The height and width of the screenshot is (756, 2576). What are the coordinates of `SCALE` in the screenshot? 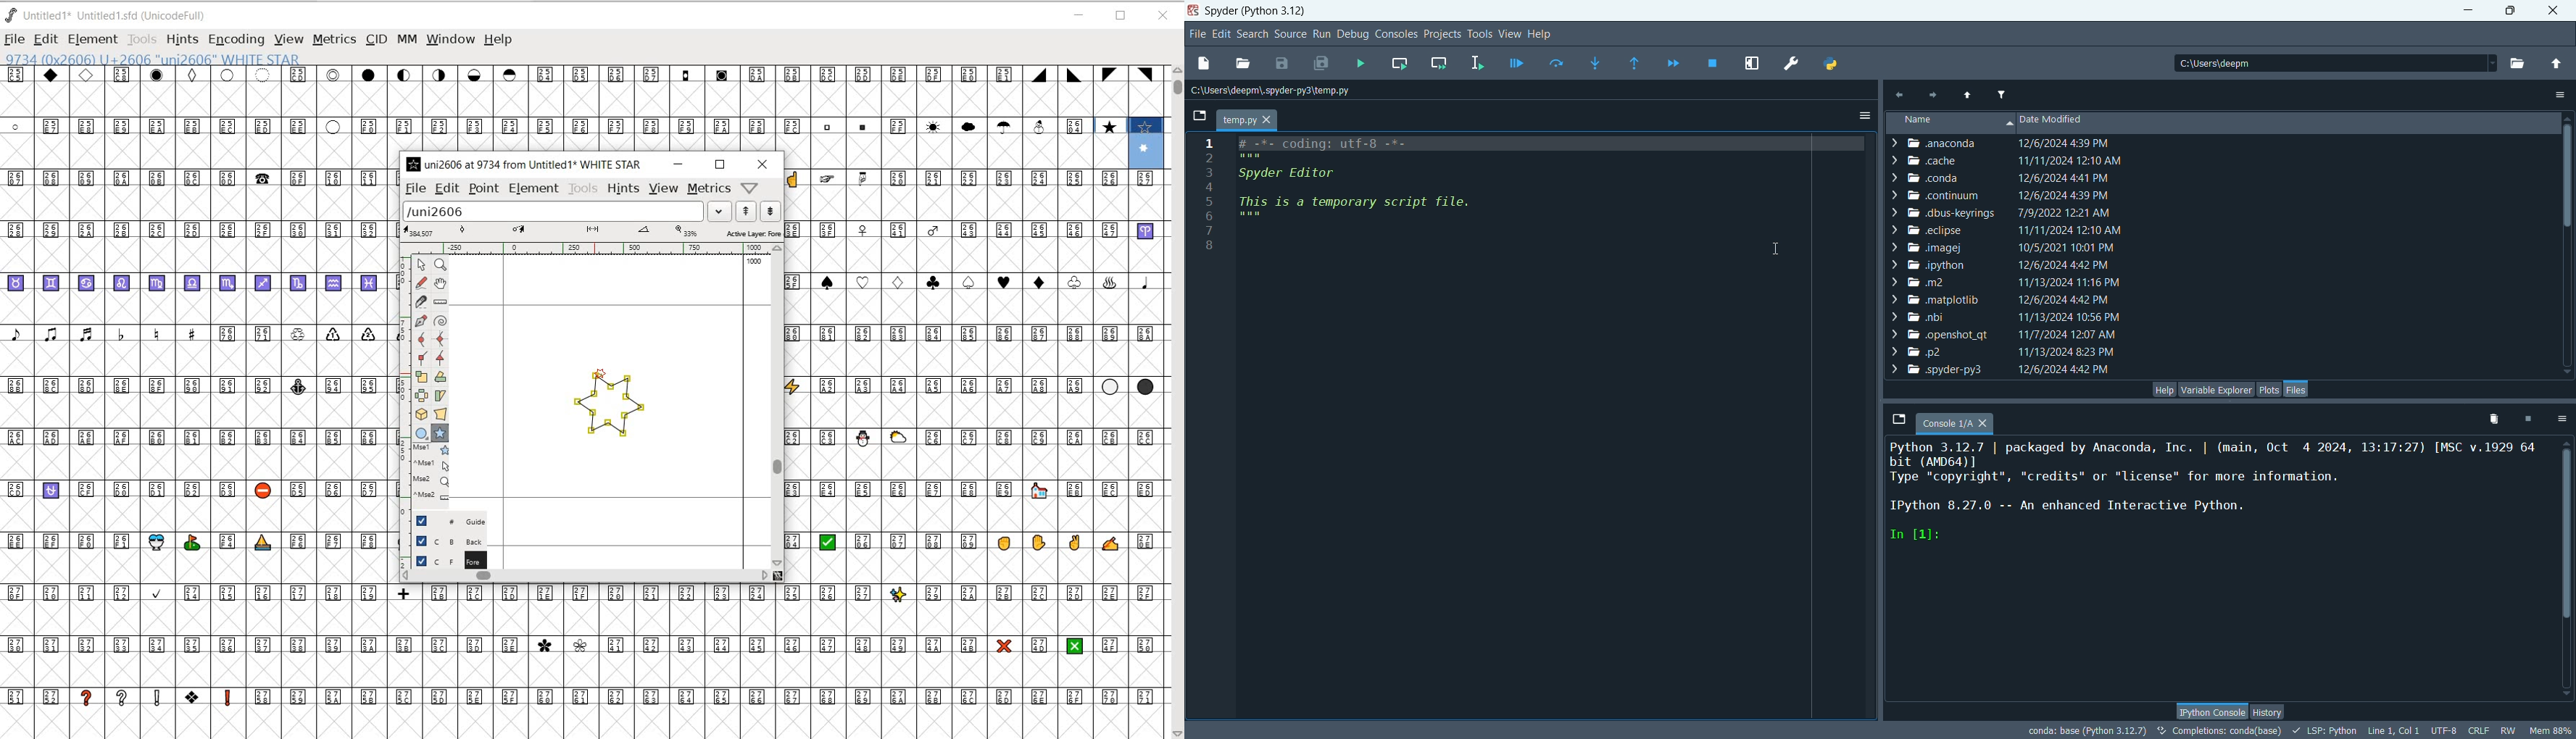 It's located at (403, 380).